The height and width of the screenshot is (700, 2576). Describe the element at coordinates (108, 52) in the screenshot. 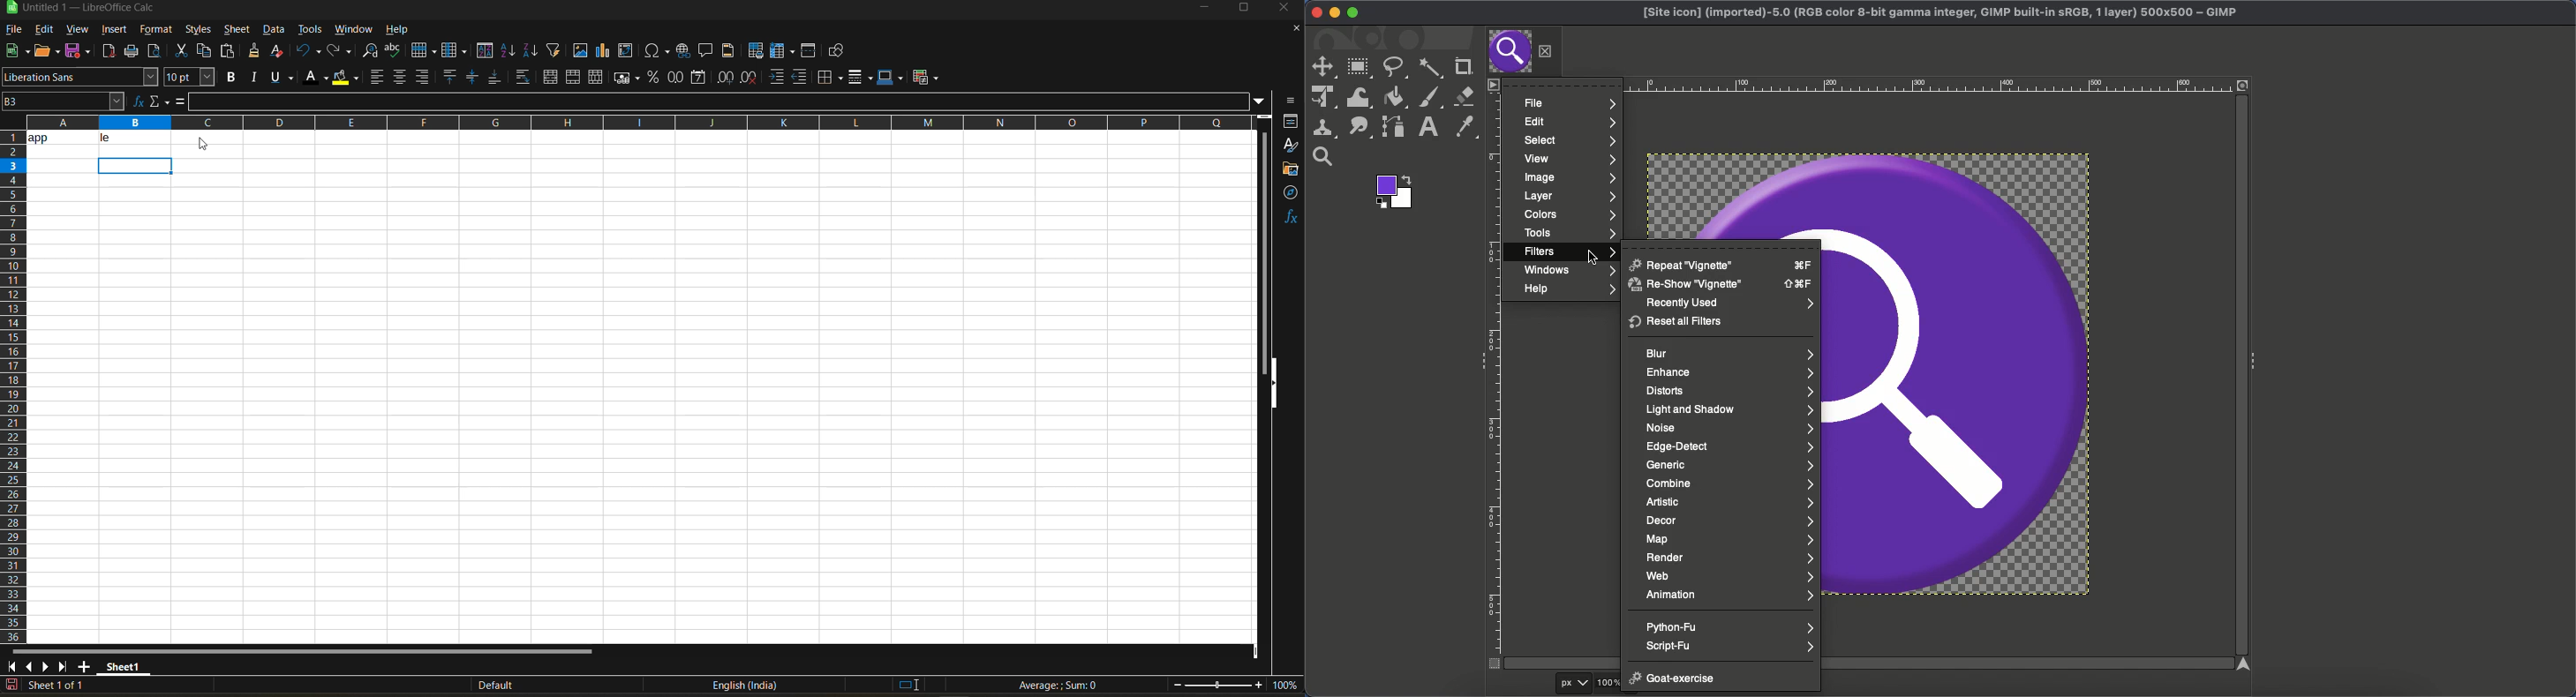

I see `export directly as pdf` at that location.